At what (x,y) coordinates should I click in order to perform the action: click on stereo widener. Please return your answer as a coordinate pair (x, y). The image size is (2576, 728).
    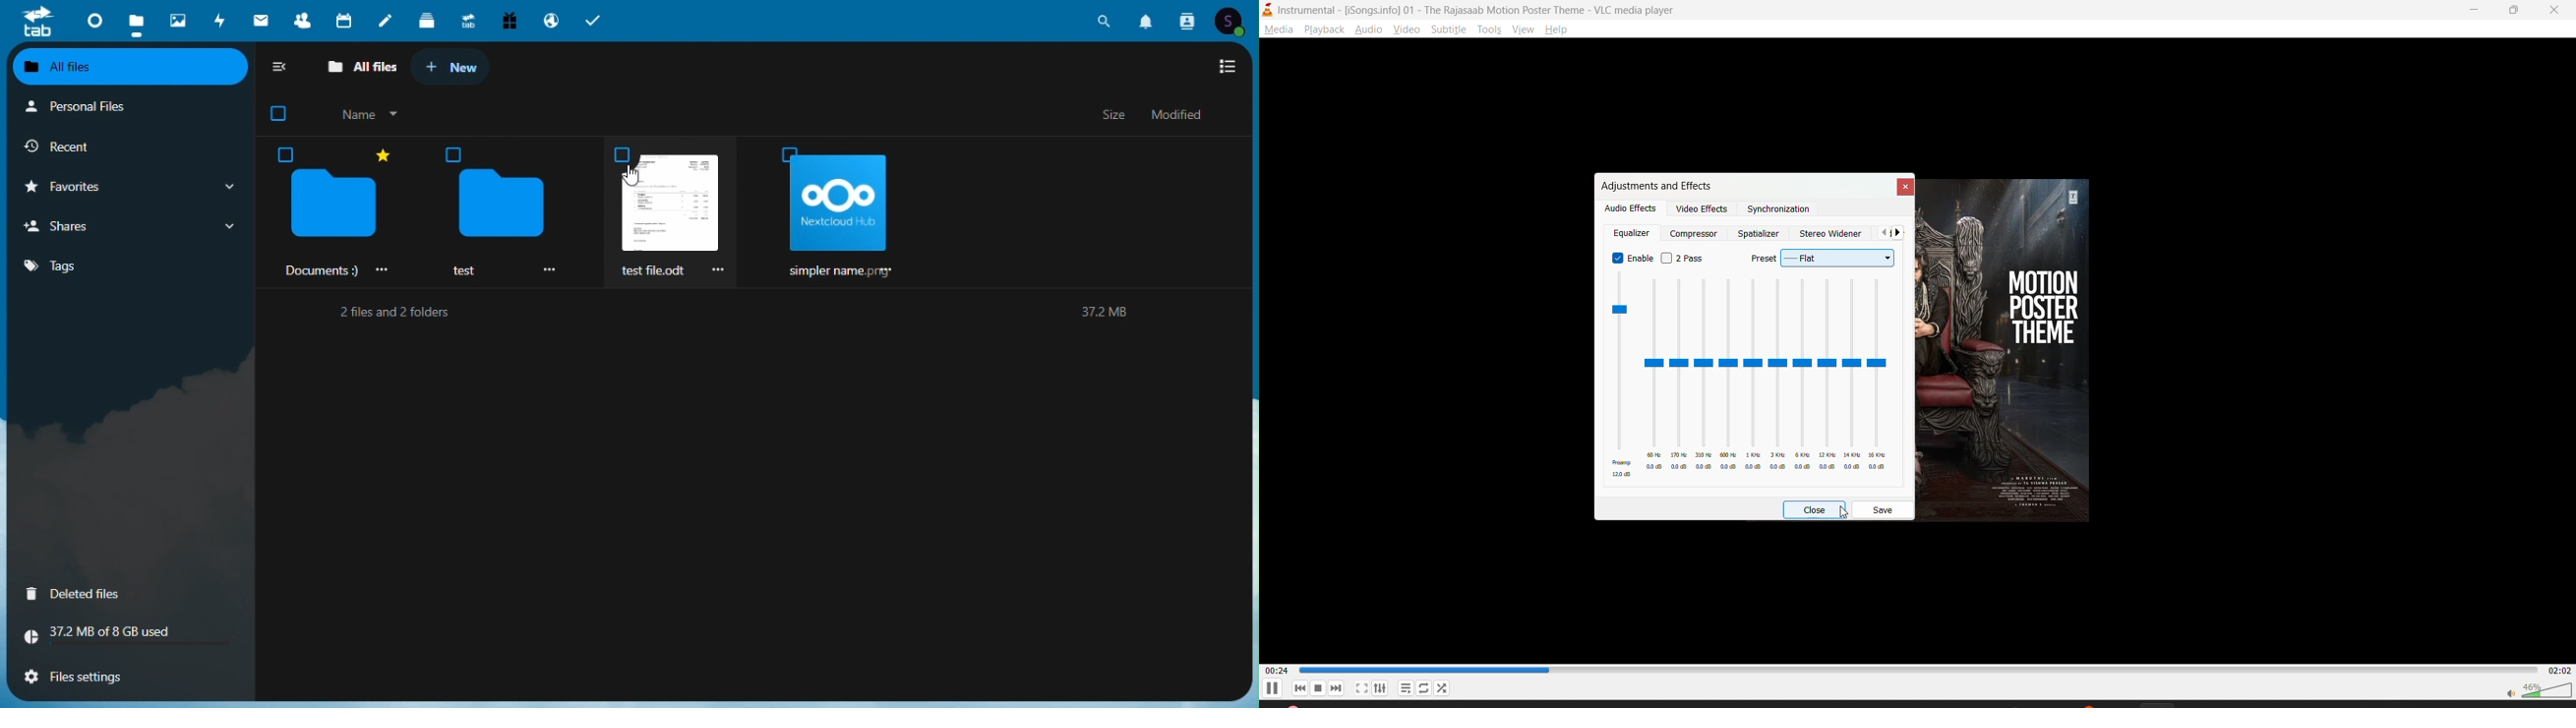
    Looking at the image, I should click on (1834, 231).